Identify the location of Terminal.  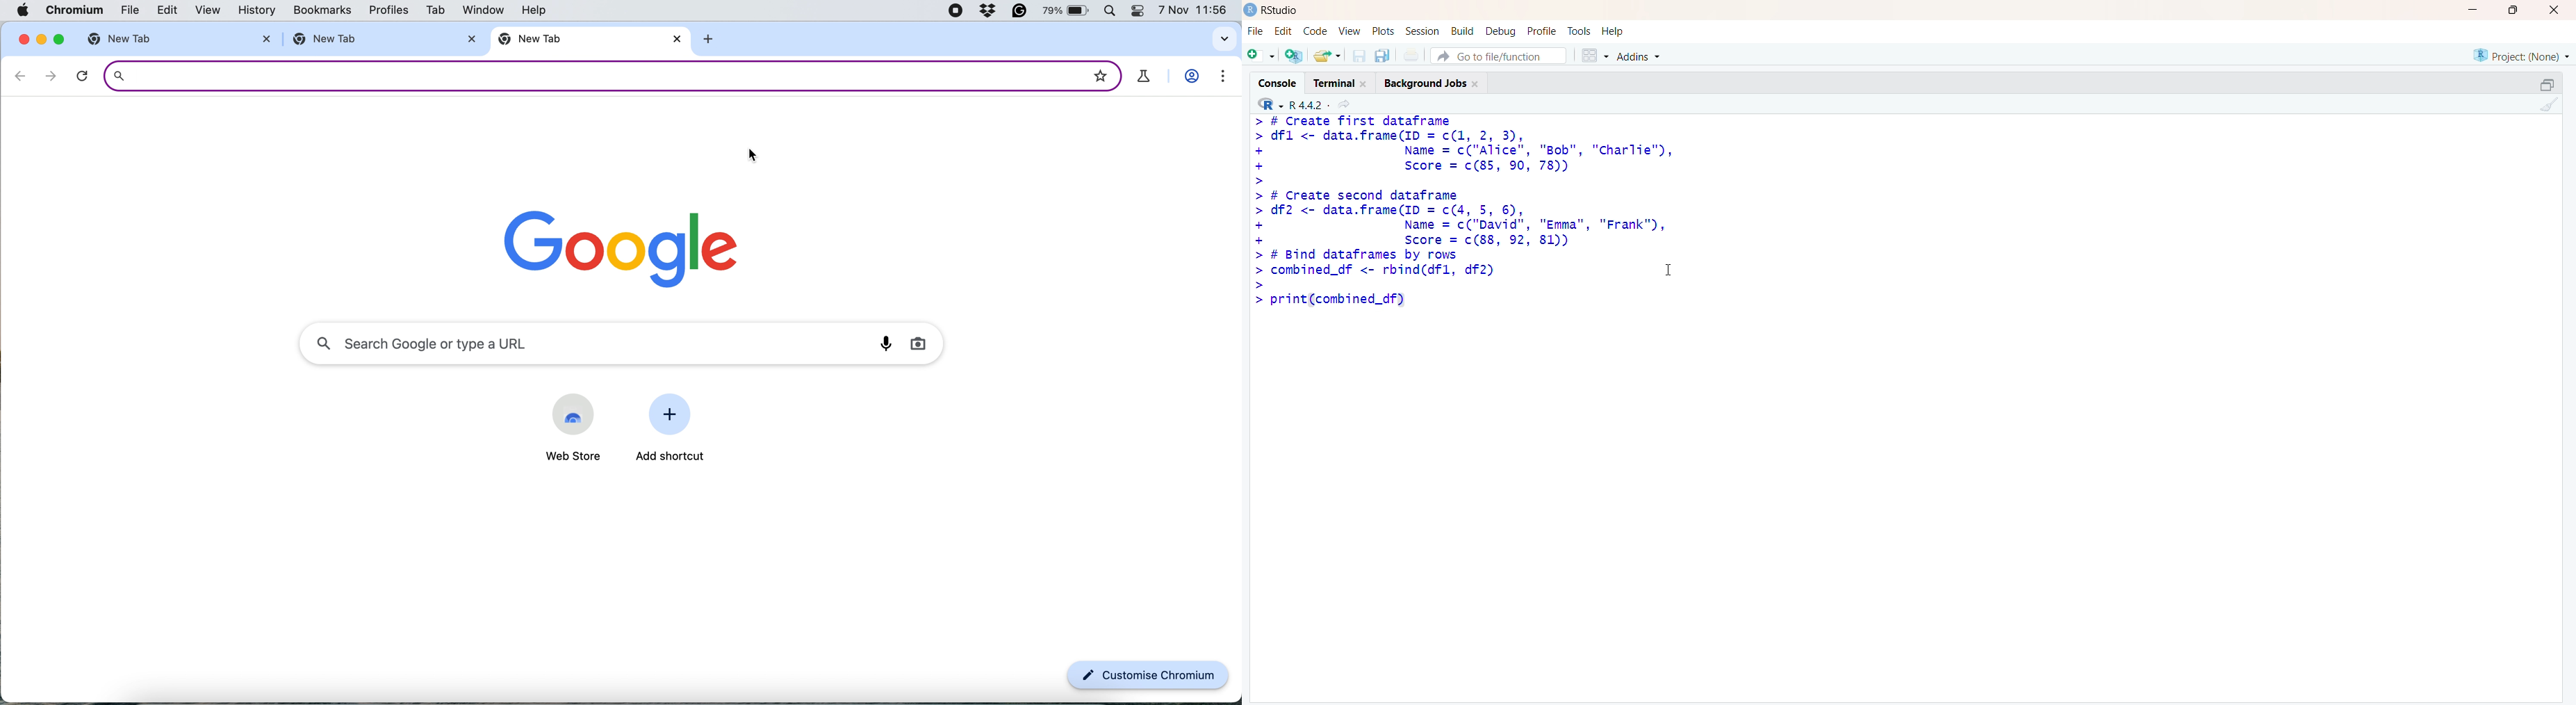
(1340, 82).